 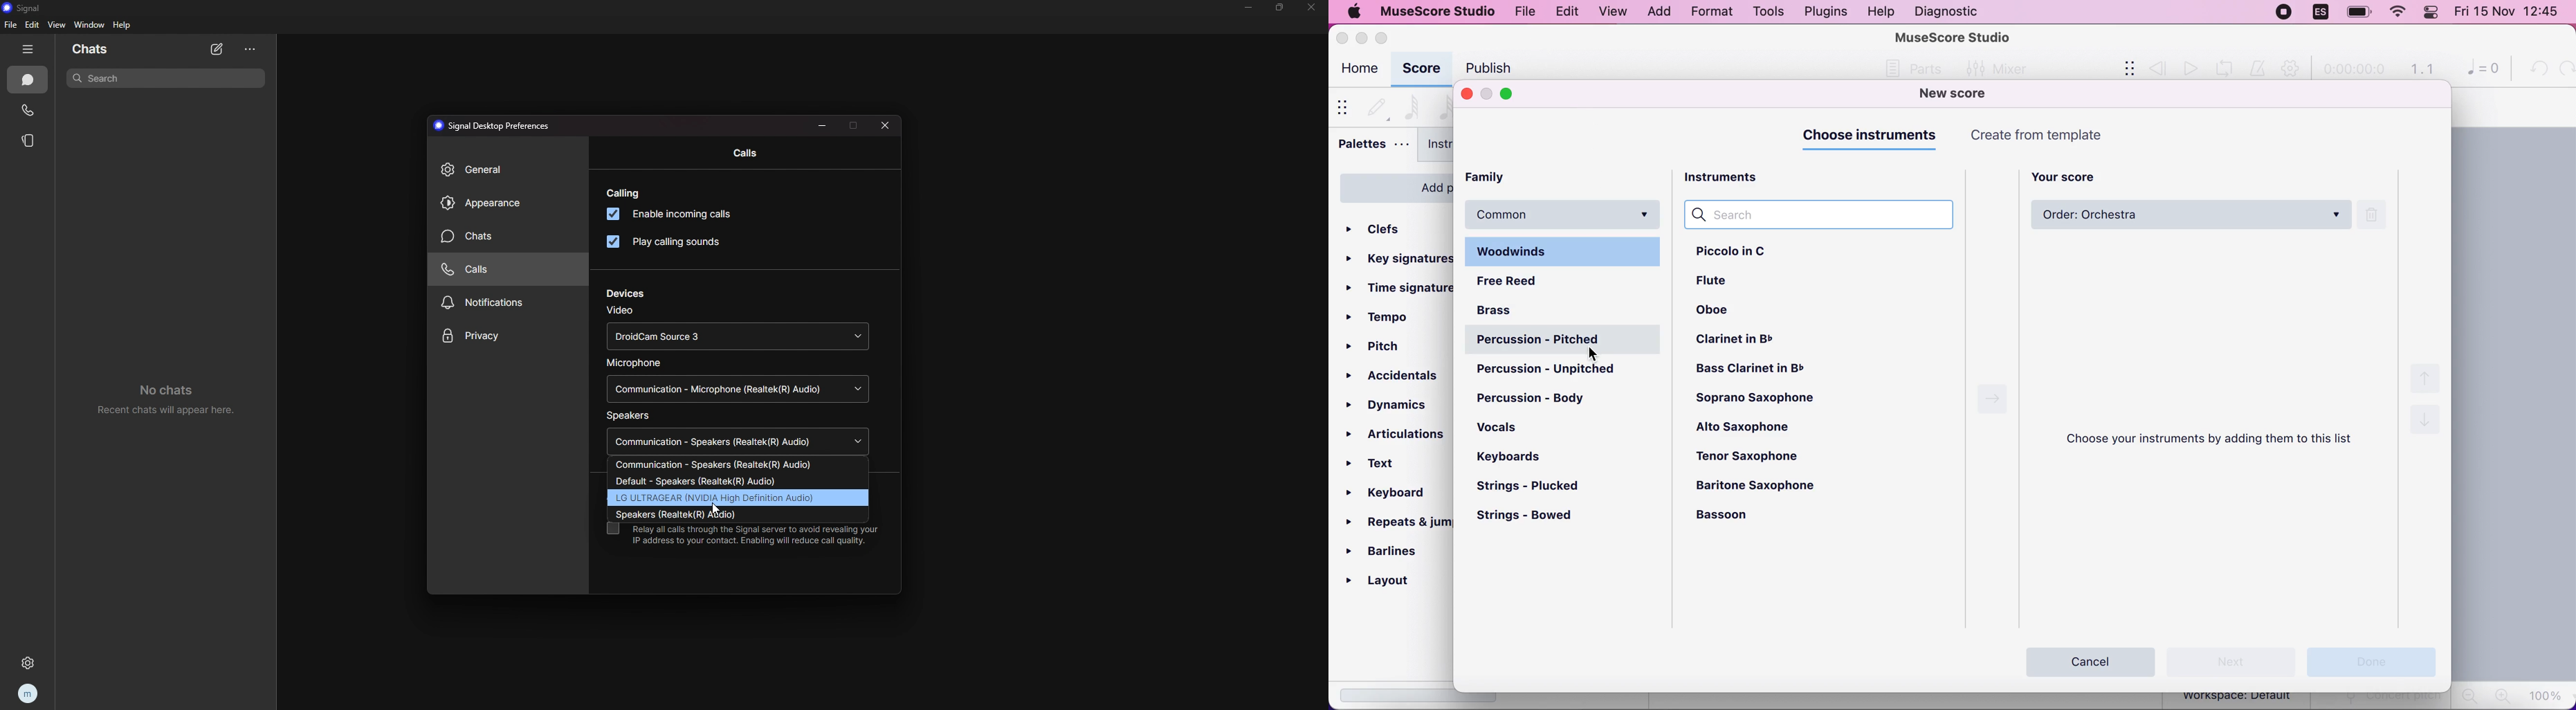 What do you see at coordinates (2479, 70) in the screenshot?
I see `0` at bounding box center [2479, 70].